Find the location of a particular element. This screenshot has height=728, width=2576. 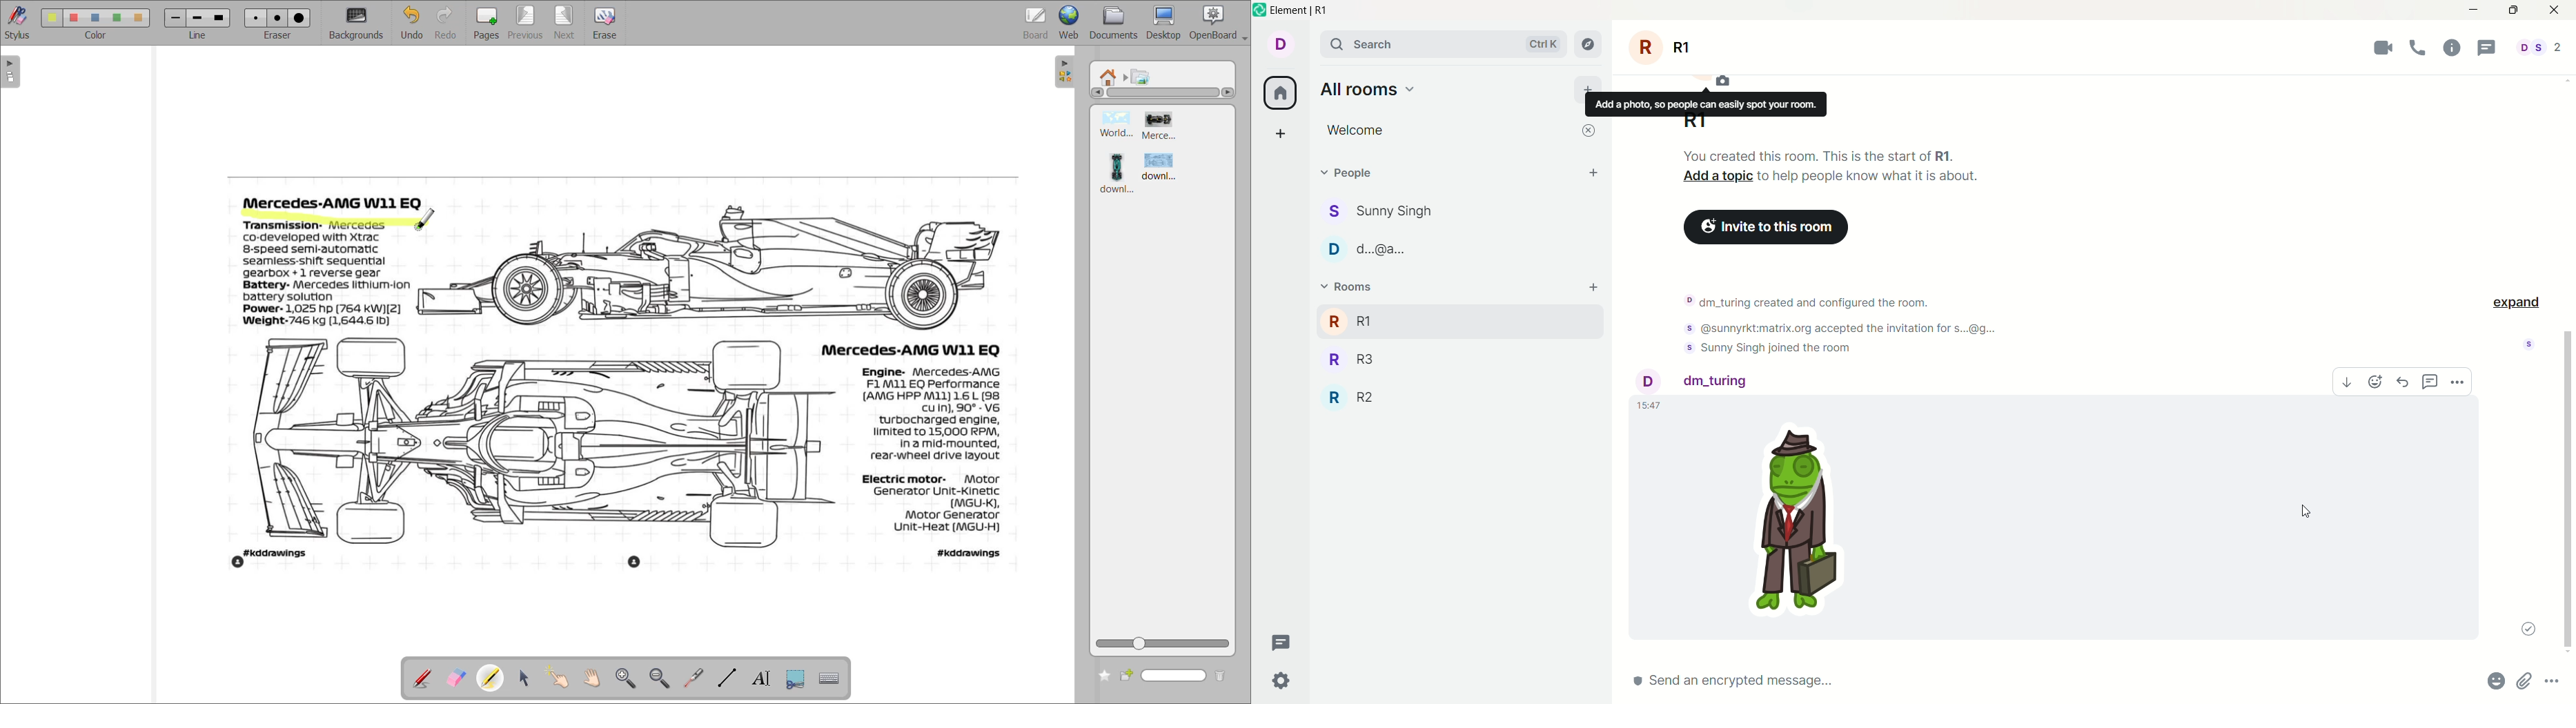

more options is located at coordinates (2457, 382).